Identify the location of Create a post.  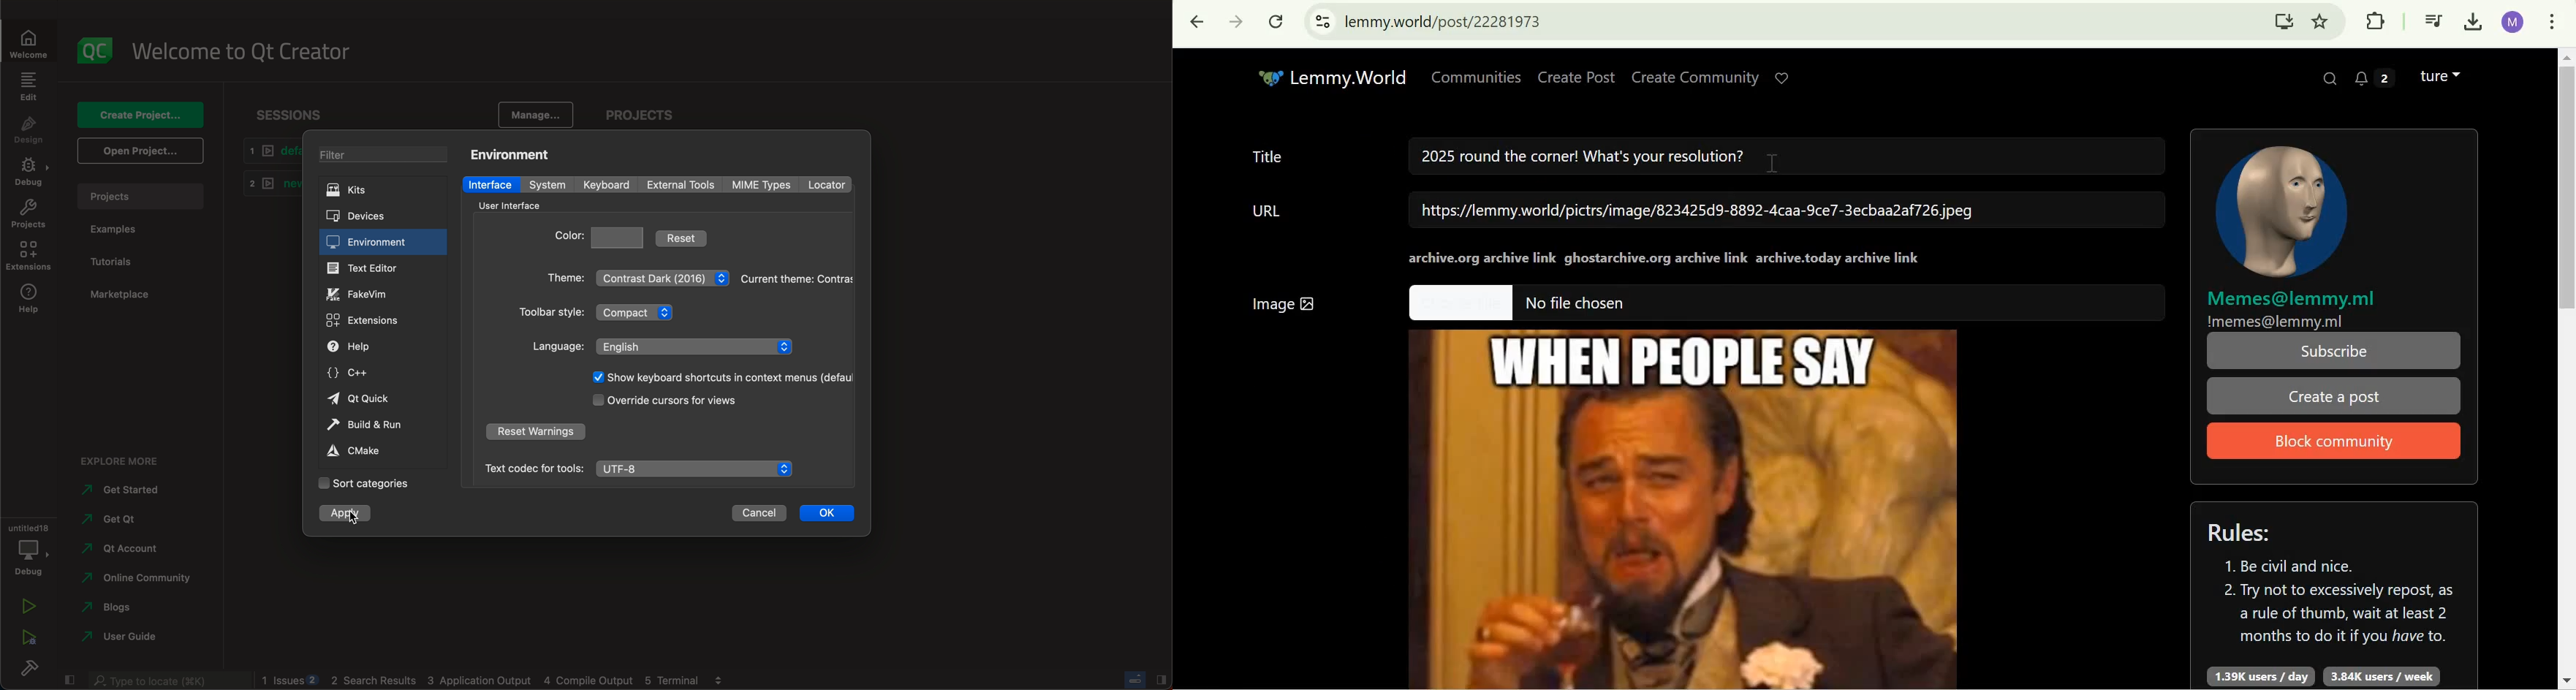
(2332, 396).